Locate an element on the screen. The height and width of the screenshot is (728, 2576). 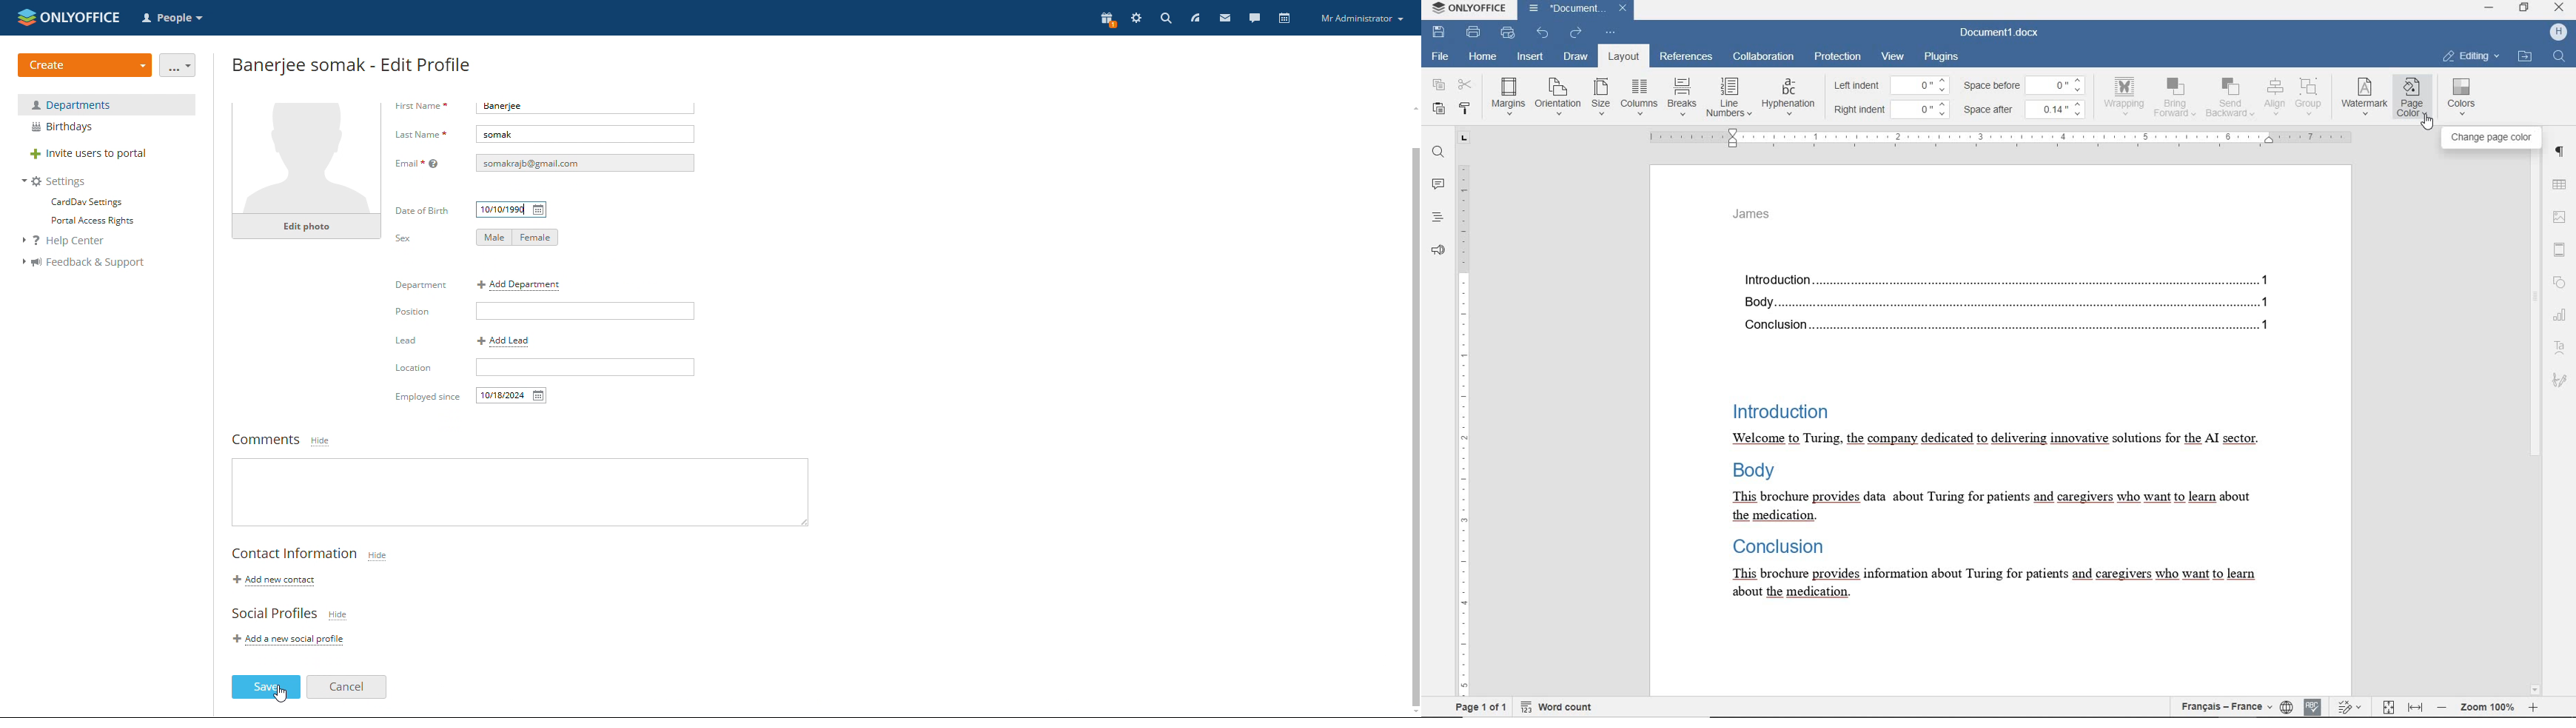
cursor is located at coordinates (2429, 123).